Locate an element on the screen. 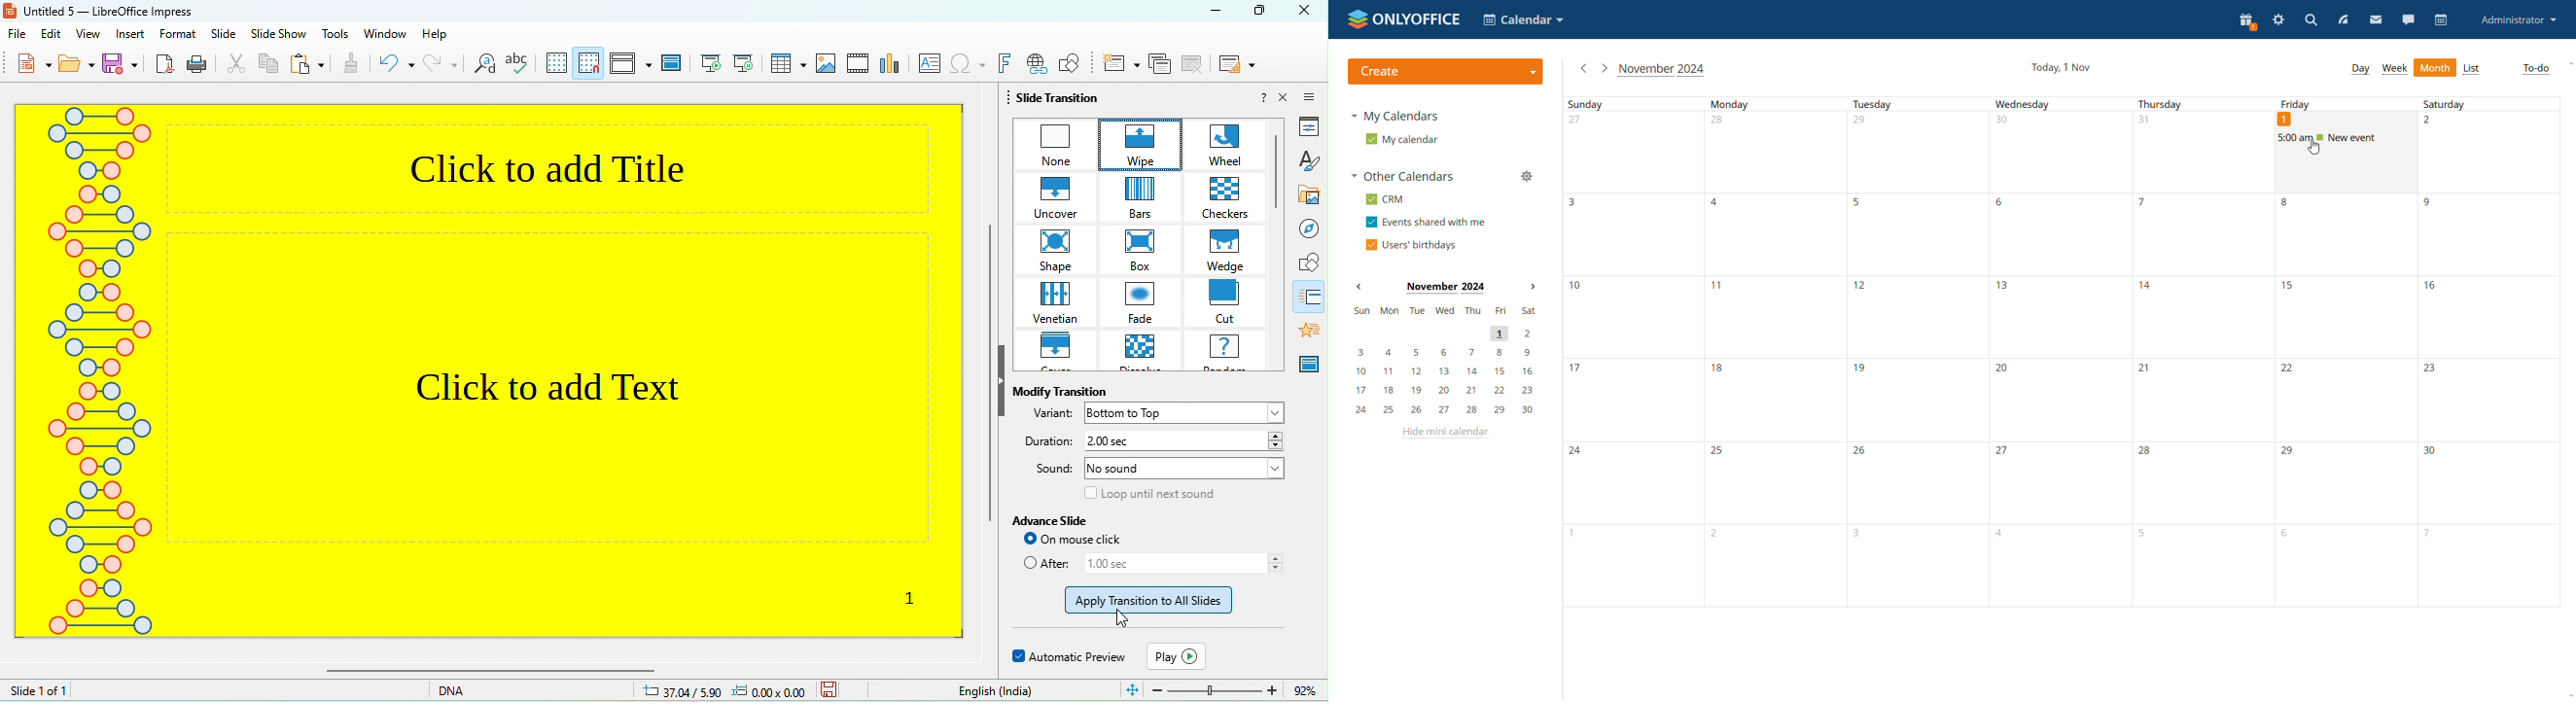 The height and width of the screenshot is (728, 2576). variant is located at coordinates (1048, 415).